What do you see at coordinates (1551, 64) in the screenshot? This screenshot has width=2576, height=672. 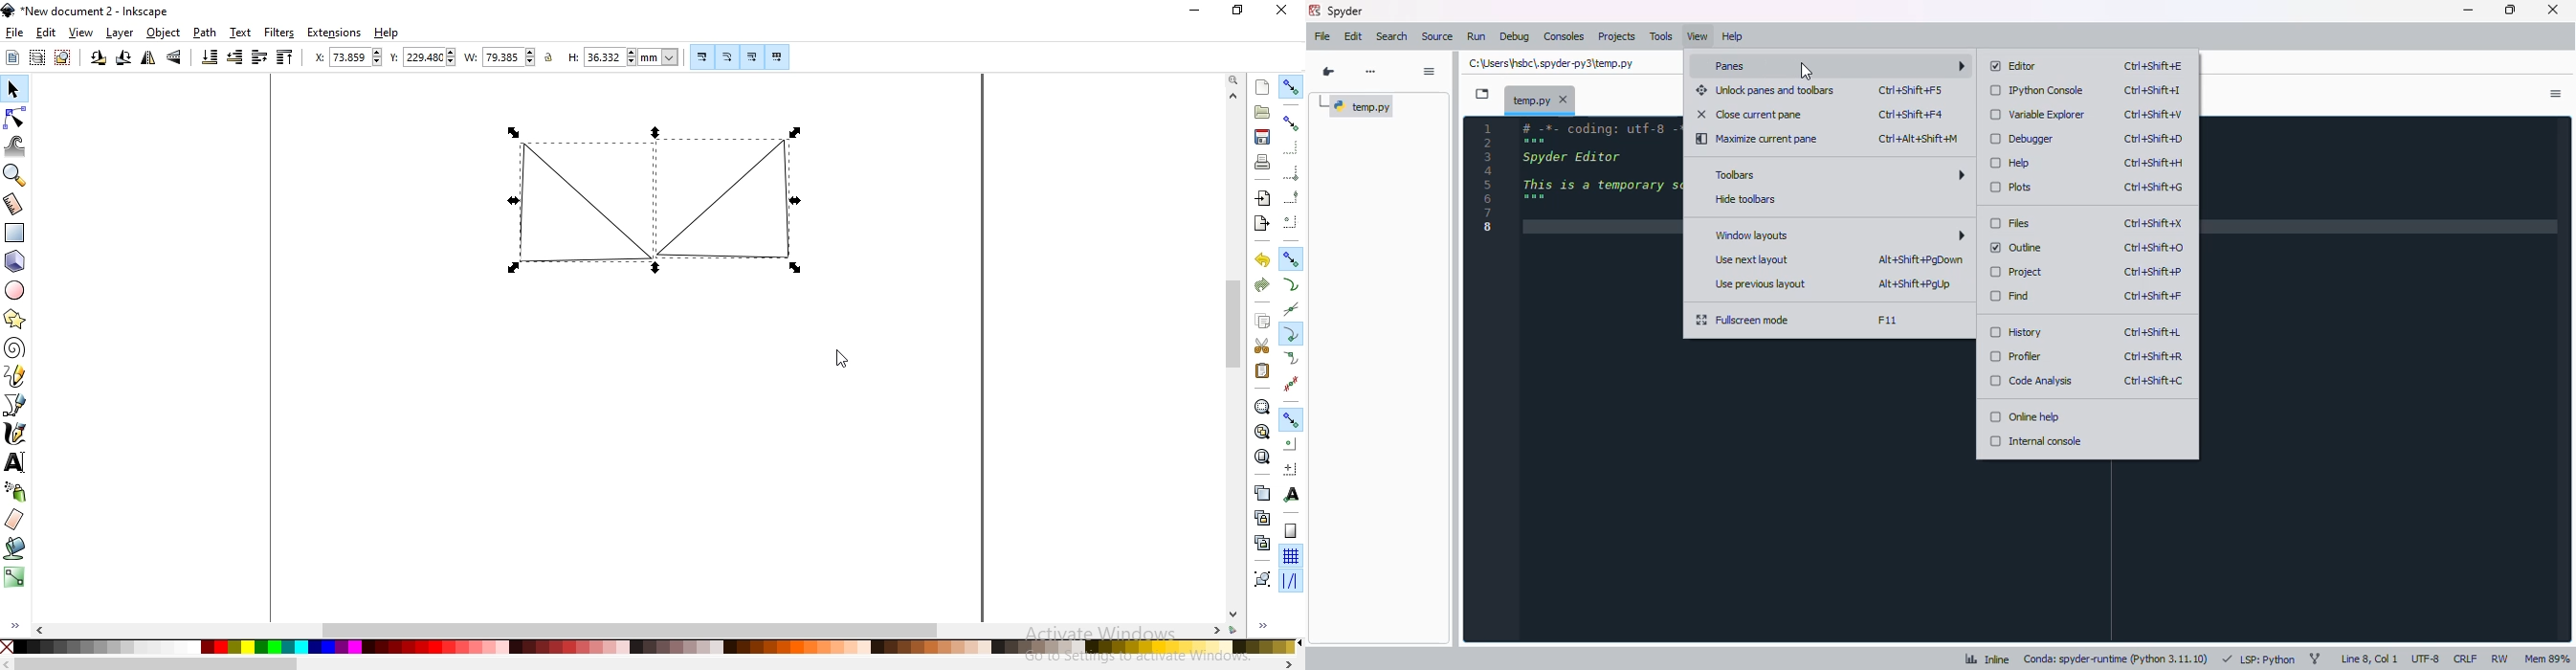 I see `temporary file` at bounding box center [1551, 64].